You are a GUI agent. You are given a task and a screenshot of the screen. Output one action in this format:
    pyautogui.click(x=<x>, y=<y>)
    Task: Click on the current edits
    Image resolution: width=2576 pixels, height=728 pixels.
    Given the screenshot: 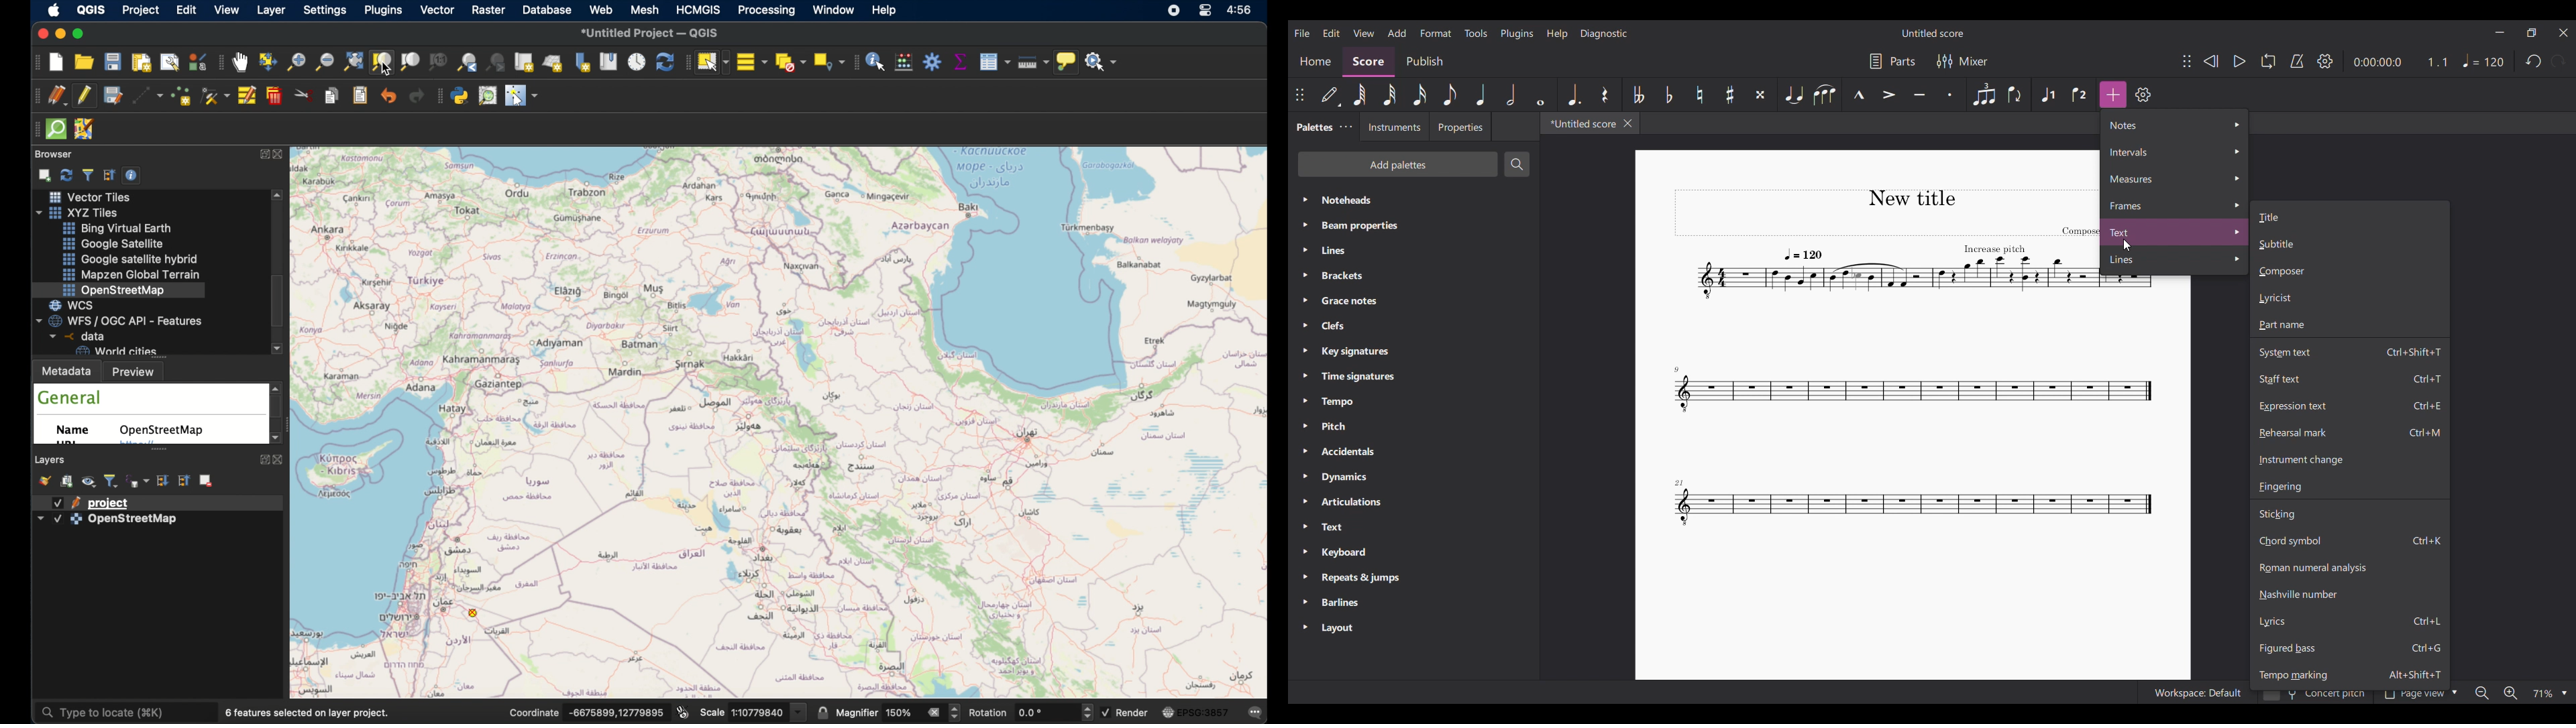 What is the action you would take?
    pyautogui.click(x=57, y=96)
    